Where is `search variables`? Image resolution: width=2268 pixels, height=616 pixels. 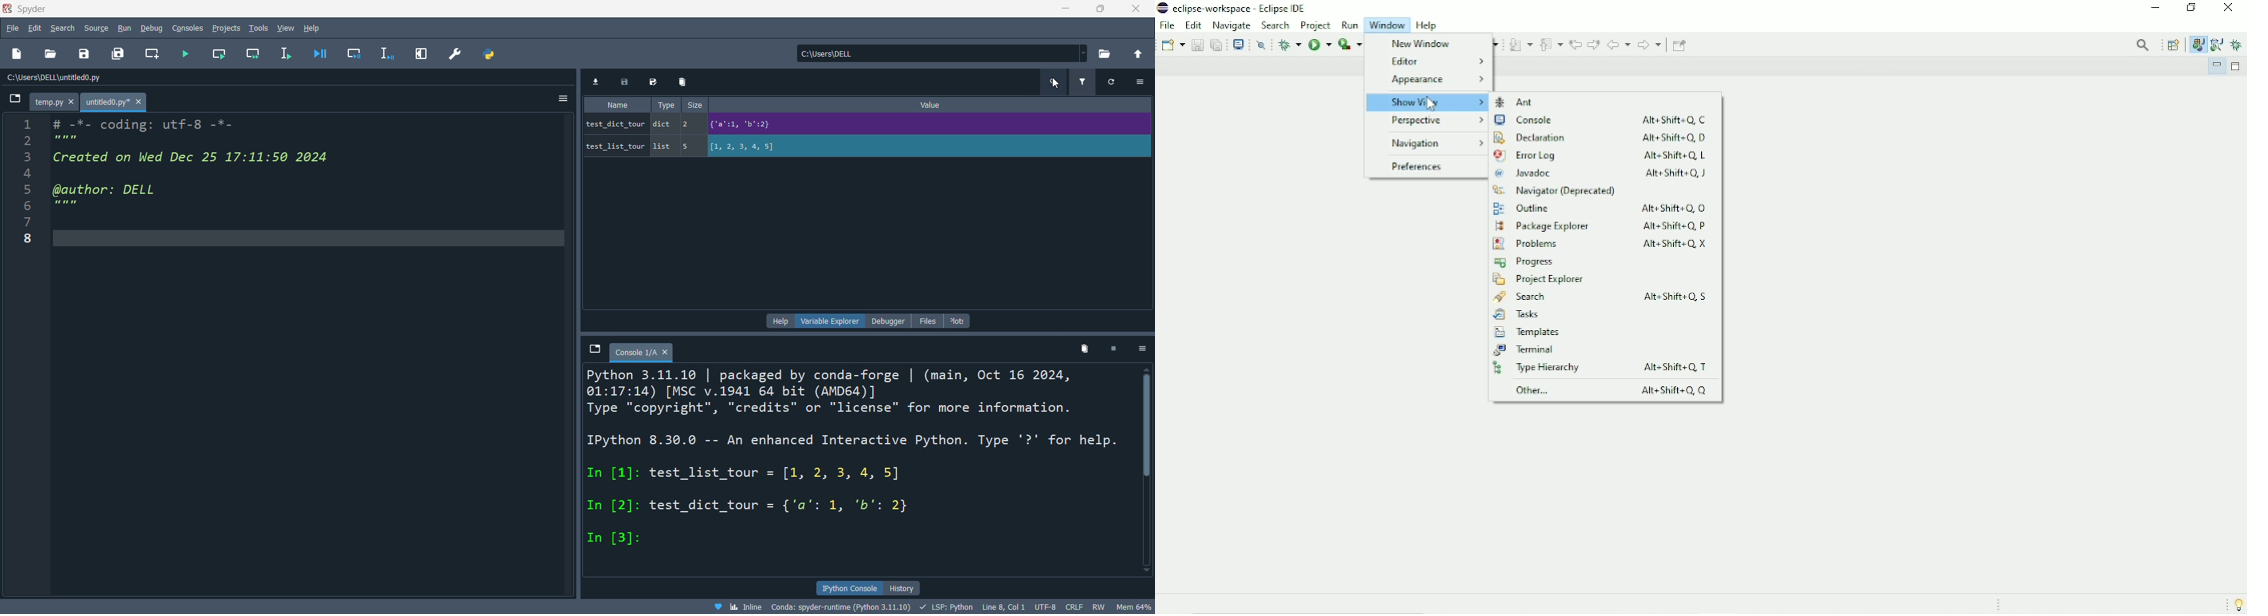 search variables is located at coordinates (1050, 83).